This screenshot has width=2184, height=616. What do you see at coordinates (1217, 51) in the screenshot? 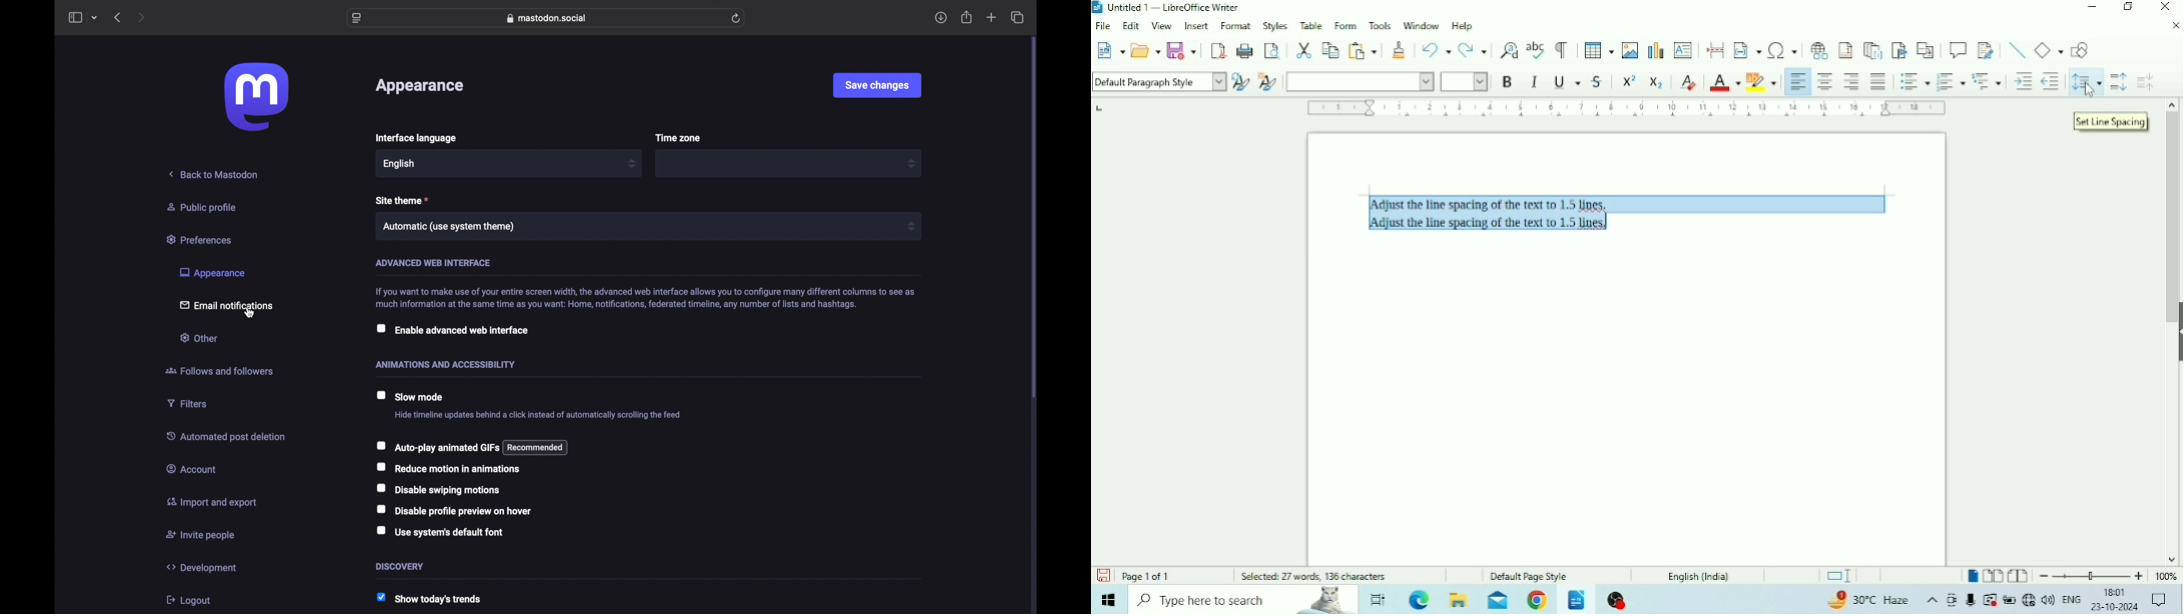
I see `Export as PDF` at bounding box center [1217, 51].